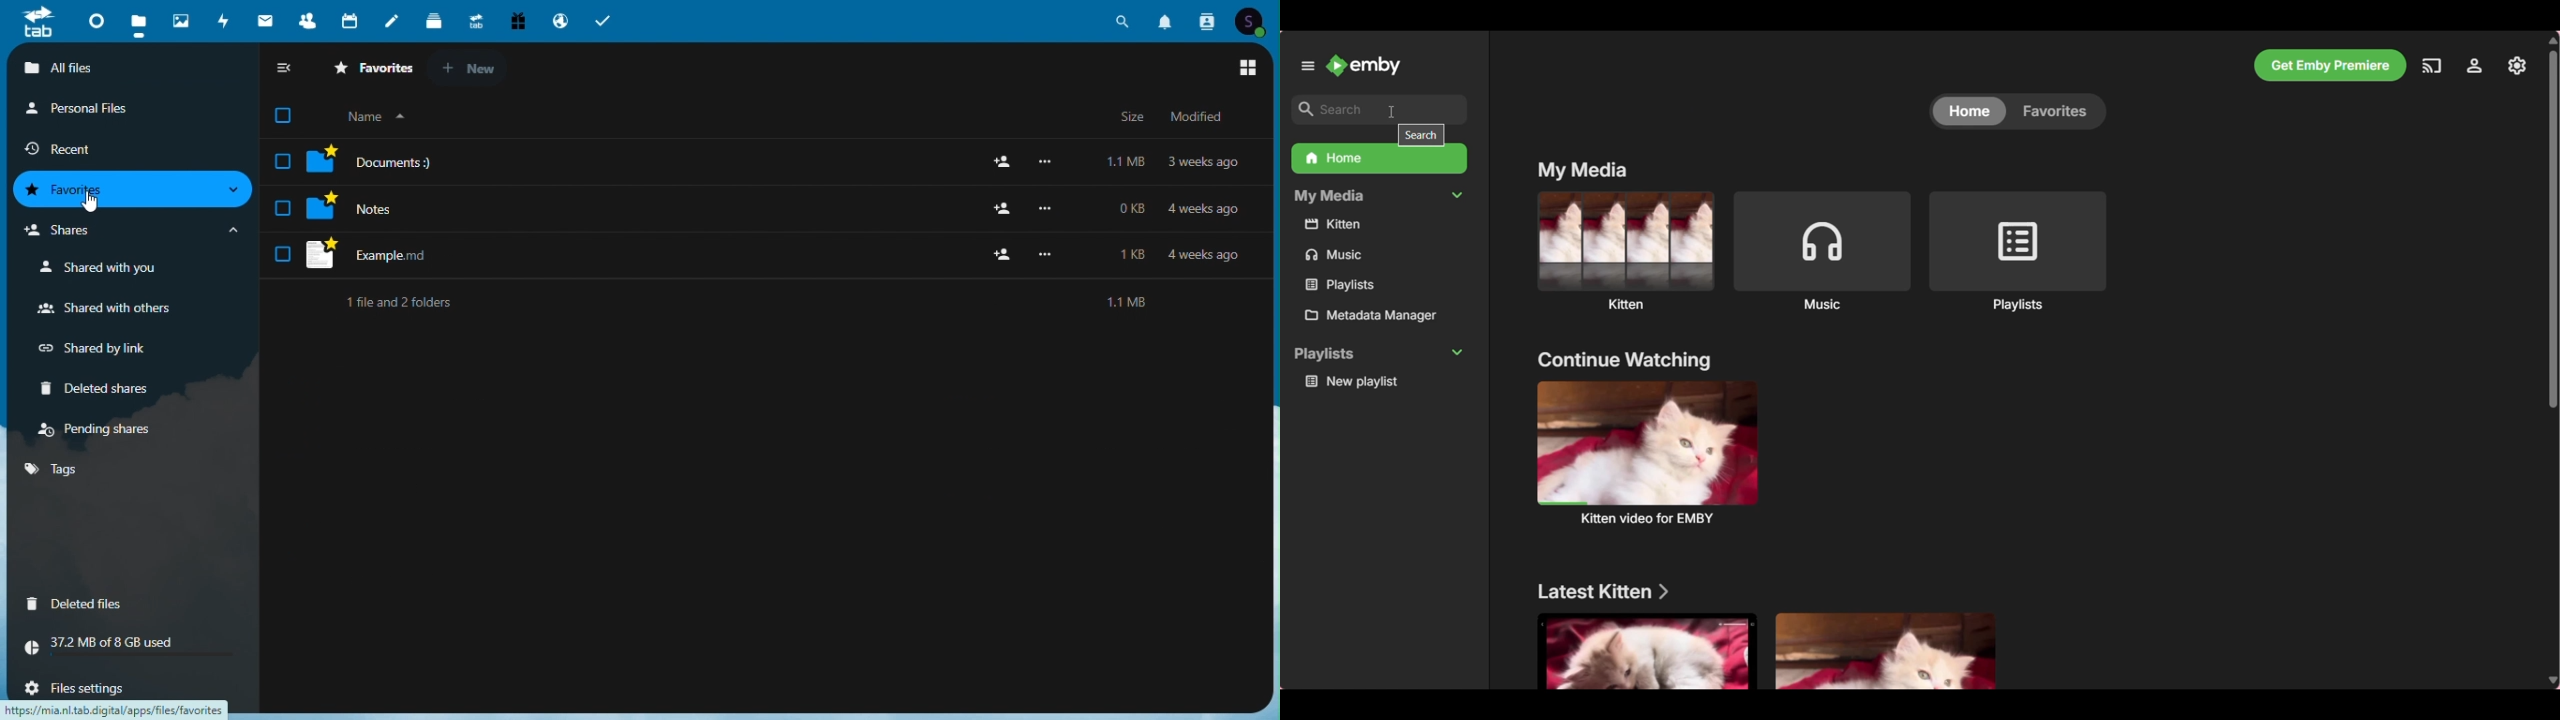 The image size is (2576, 728). What do you see at coordinates (1253, 21) in the screenshot?
I see `Account icon` at bounding box center [1253, 21].